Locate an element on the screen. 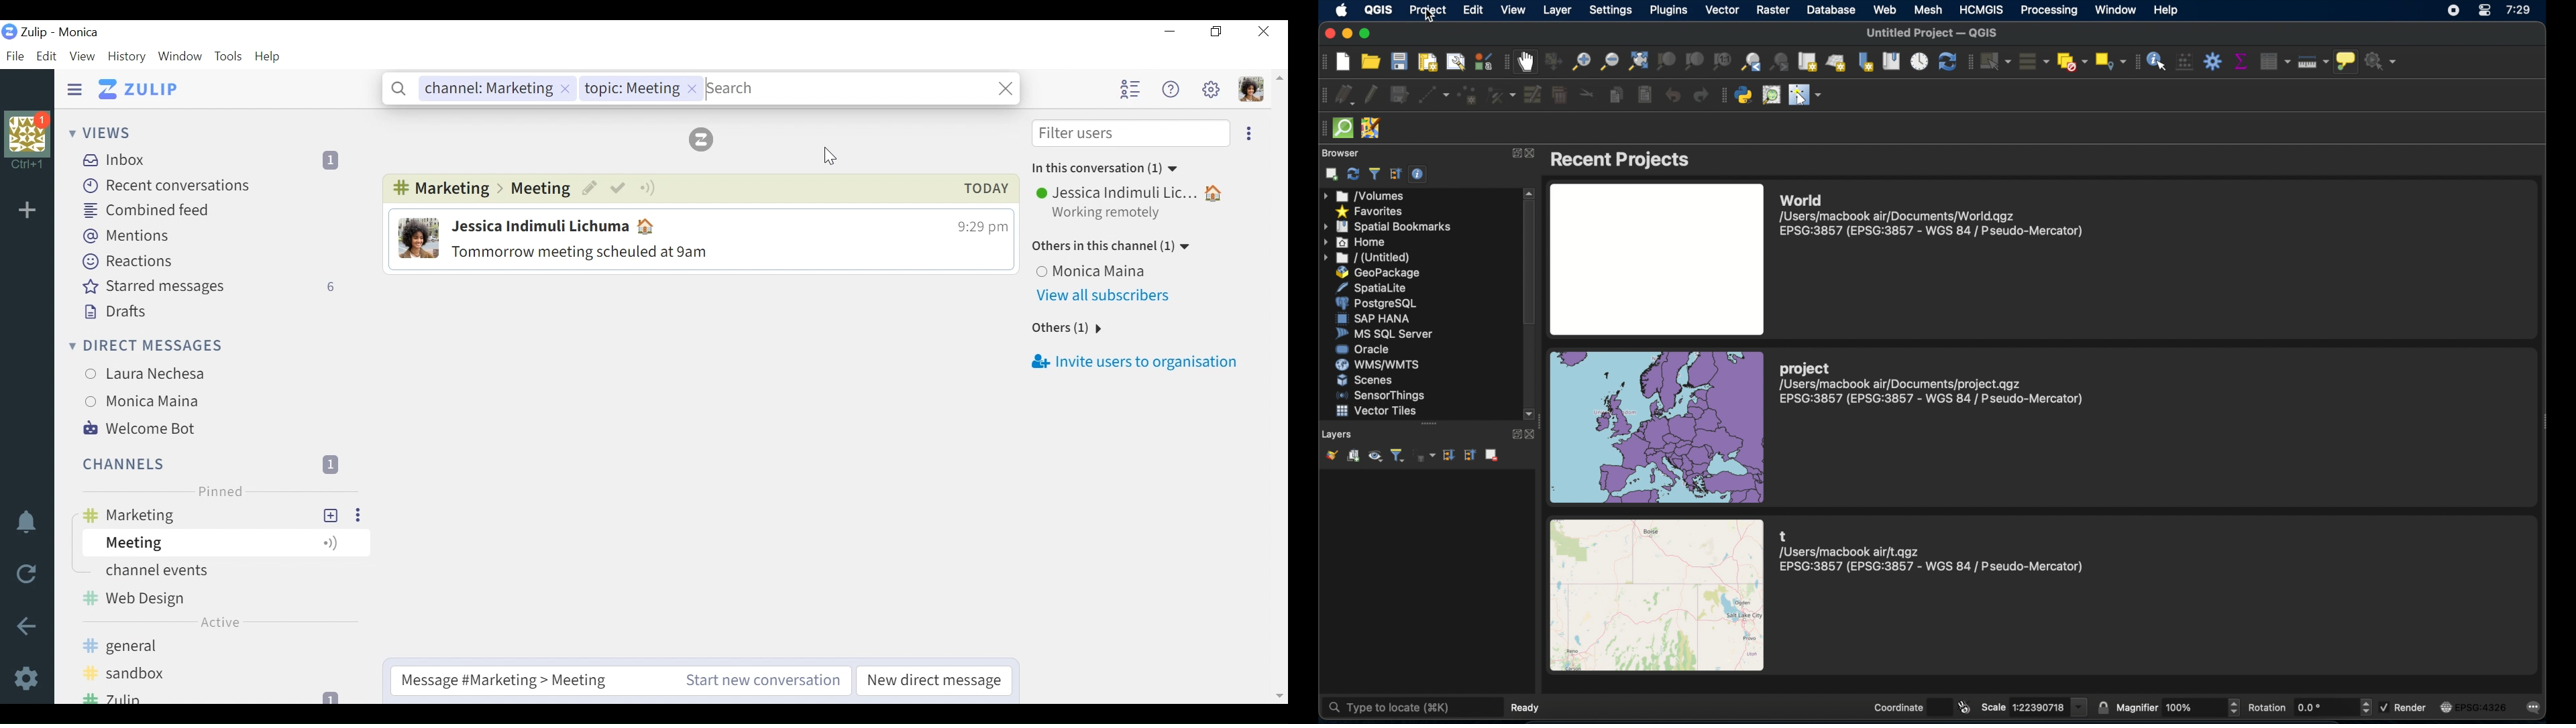 The width and height of the screenshot is (2576, 728). spatial bookmarks is located at coordinates (1387, 226).